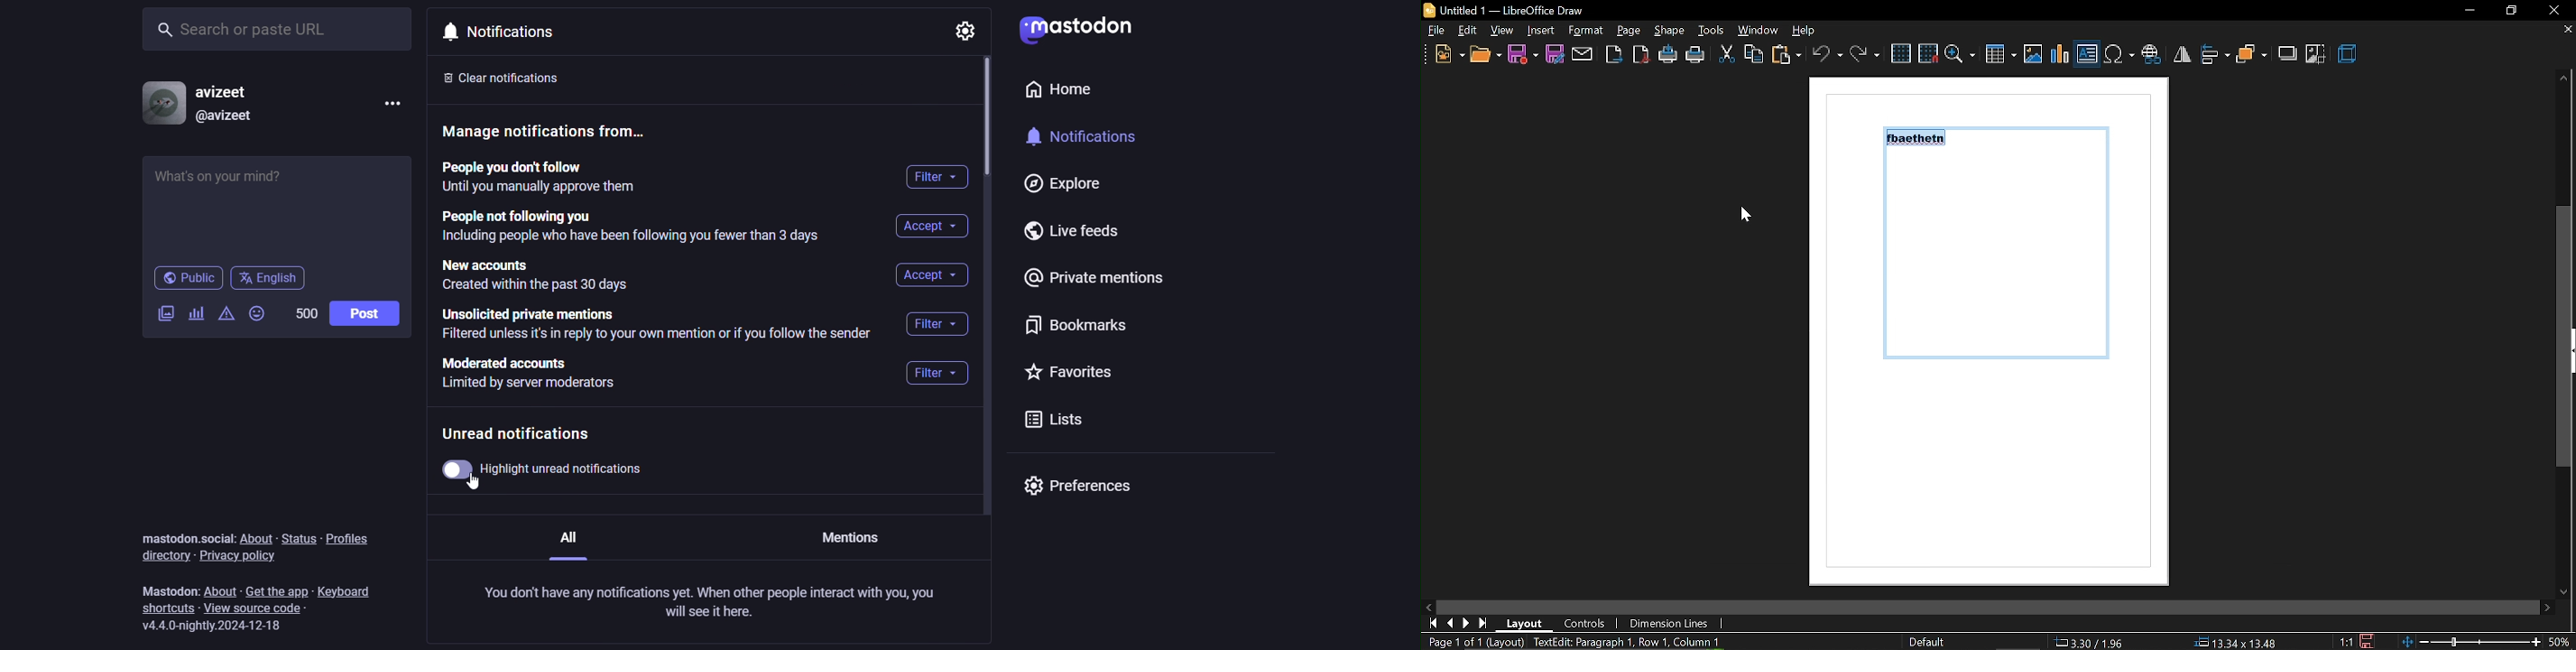 The width and height of the screenshot is (2576, 672). What do you see at coordinates (182, 535) in the screenshot?
I see `mastodon.social` at bounding box center [182, 535].